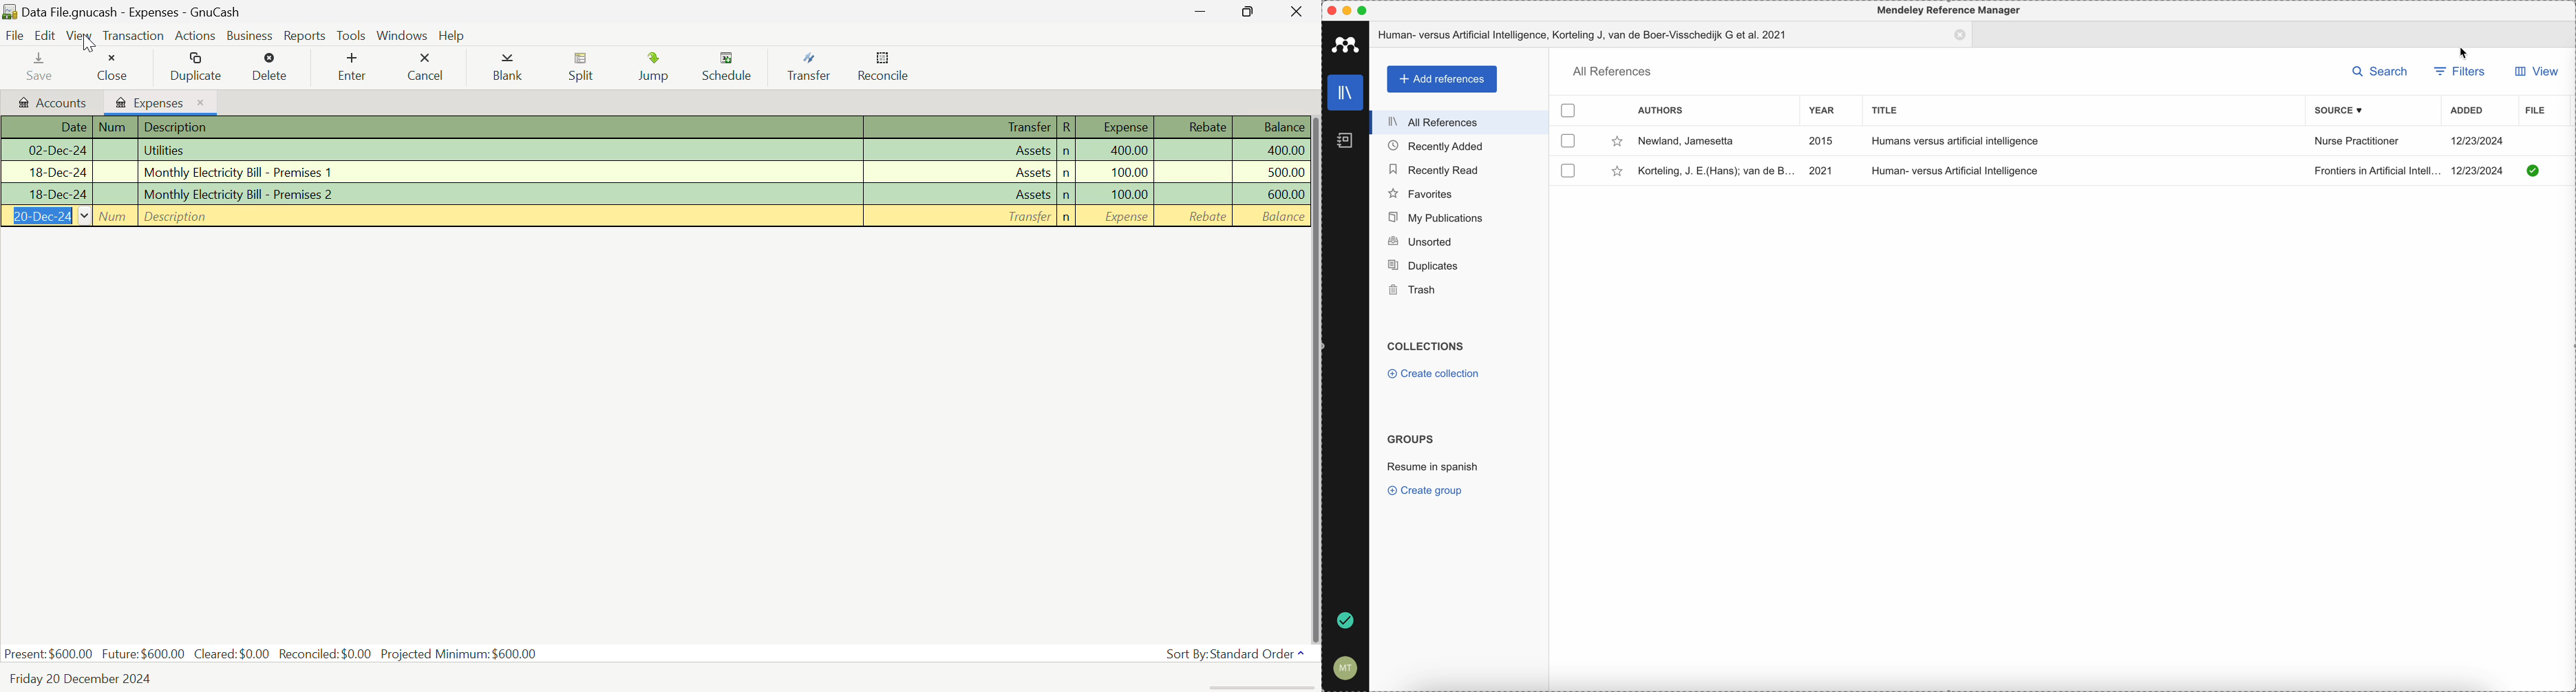 The width and height of the screenshot is (2576, 700). What do you see at coordinates (508, 69) in the screenshot?
I see `Blank` at bounding box center [508, 69].